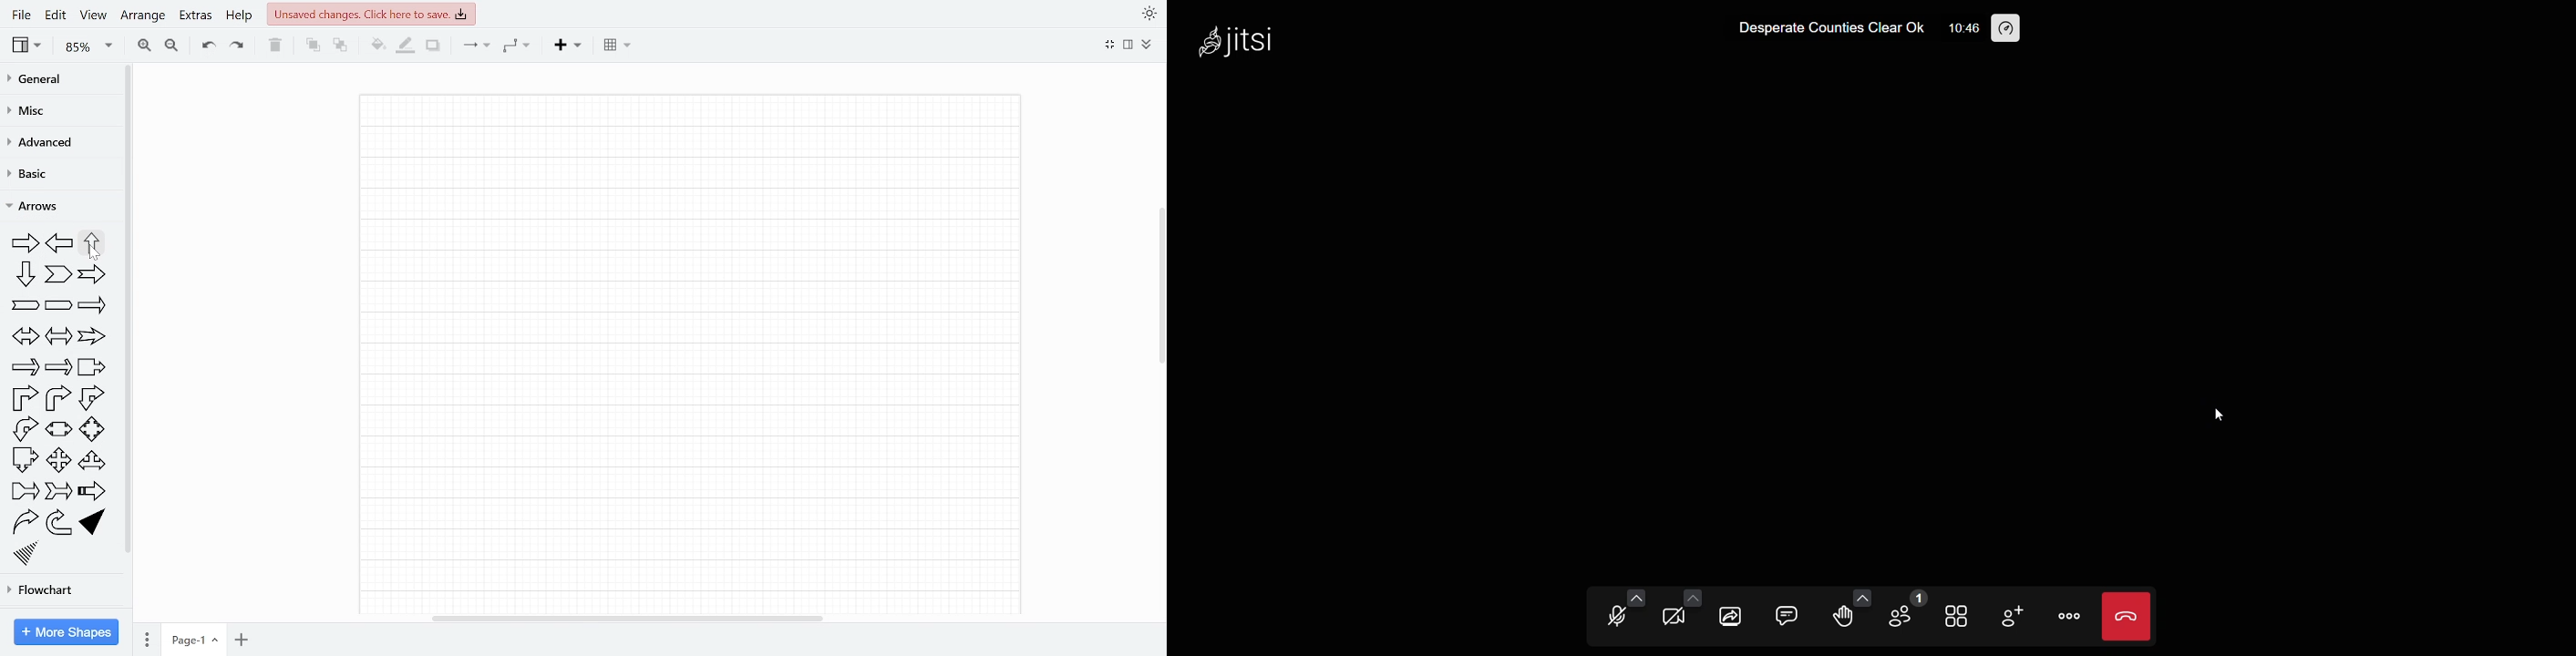  I want to click on Zoom in, so click(143, 46).